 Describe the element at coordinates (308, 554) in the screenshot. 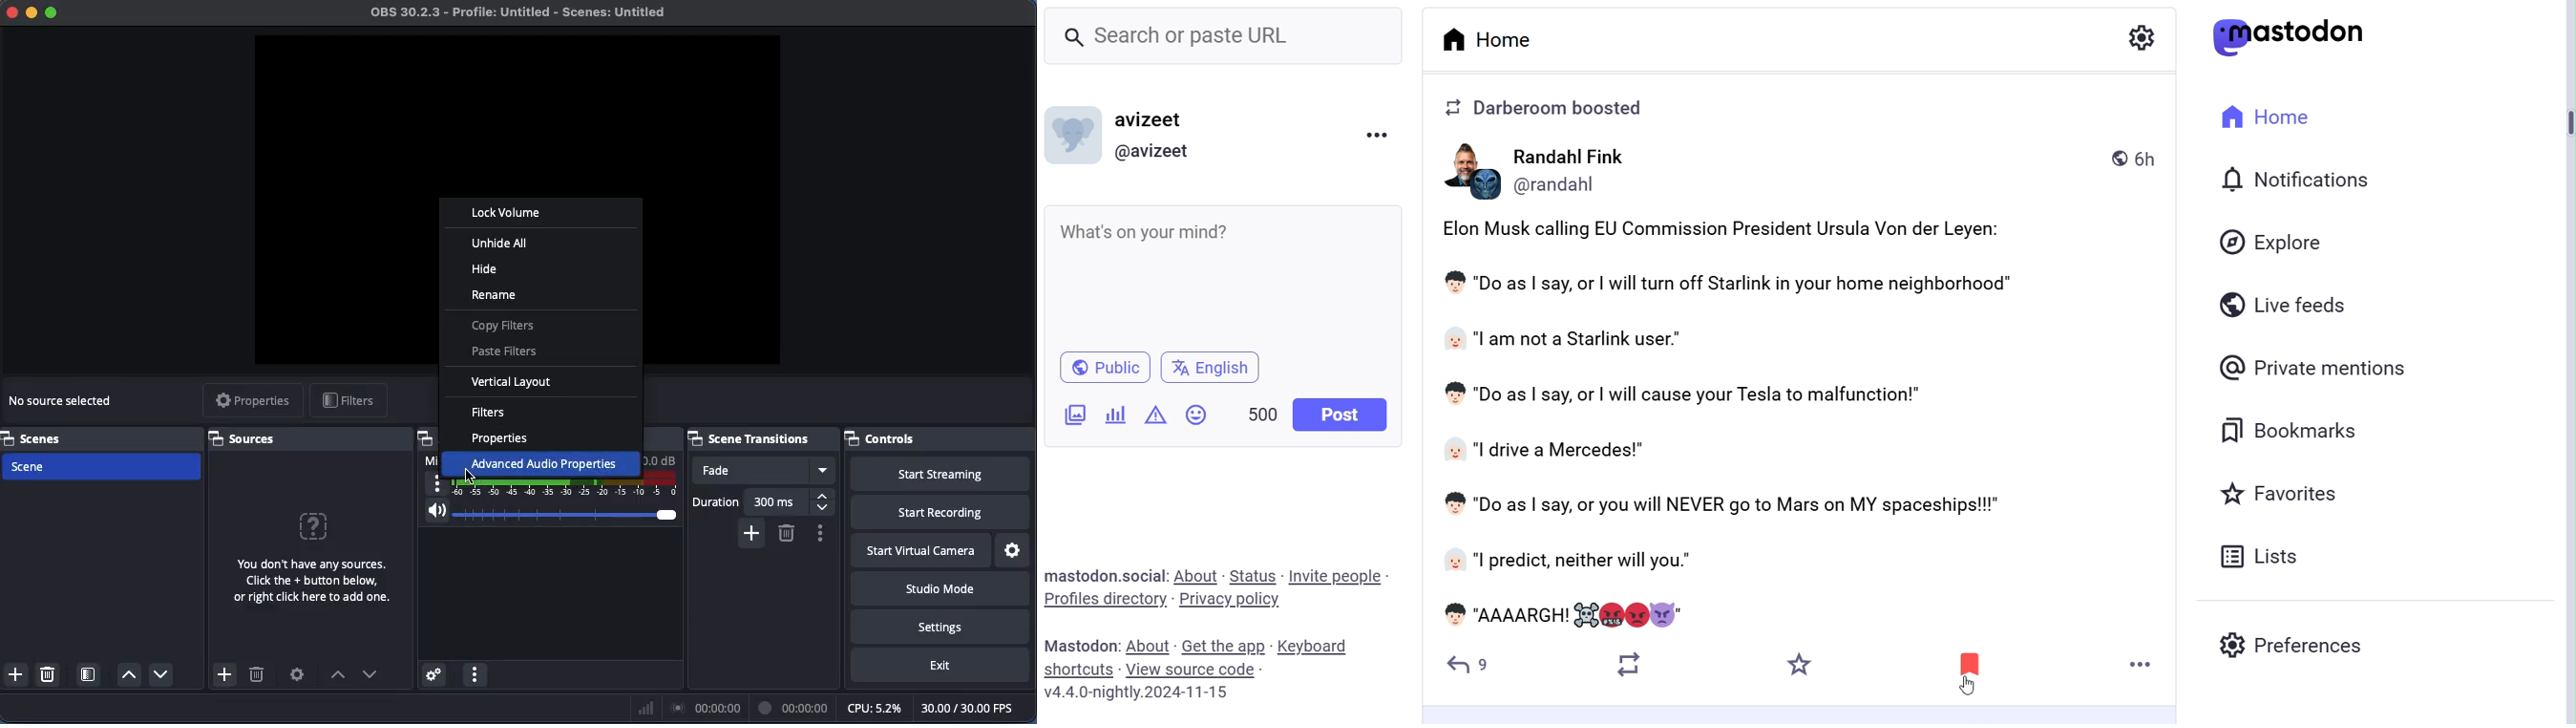

I see `No source selected` at that location.